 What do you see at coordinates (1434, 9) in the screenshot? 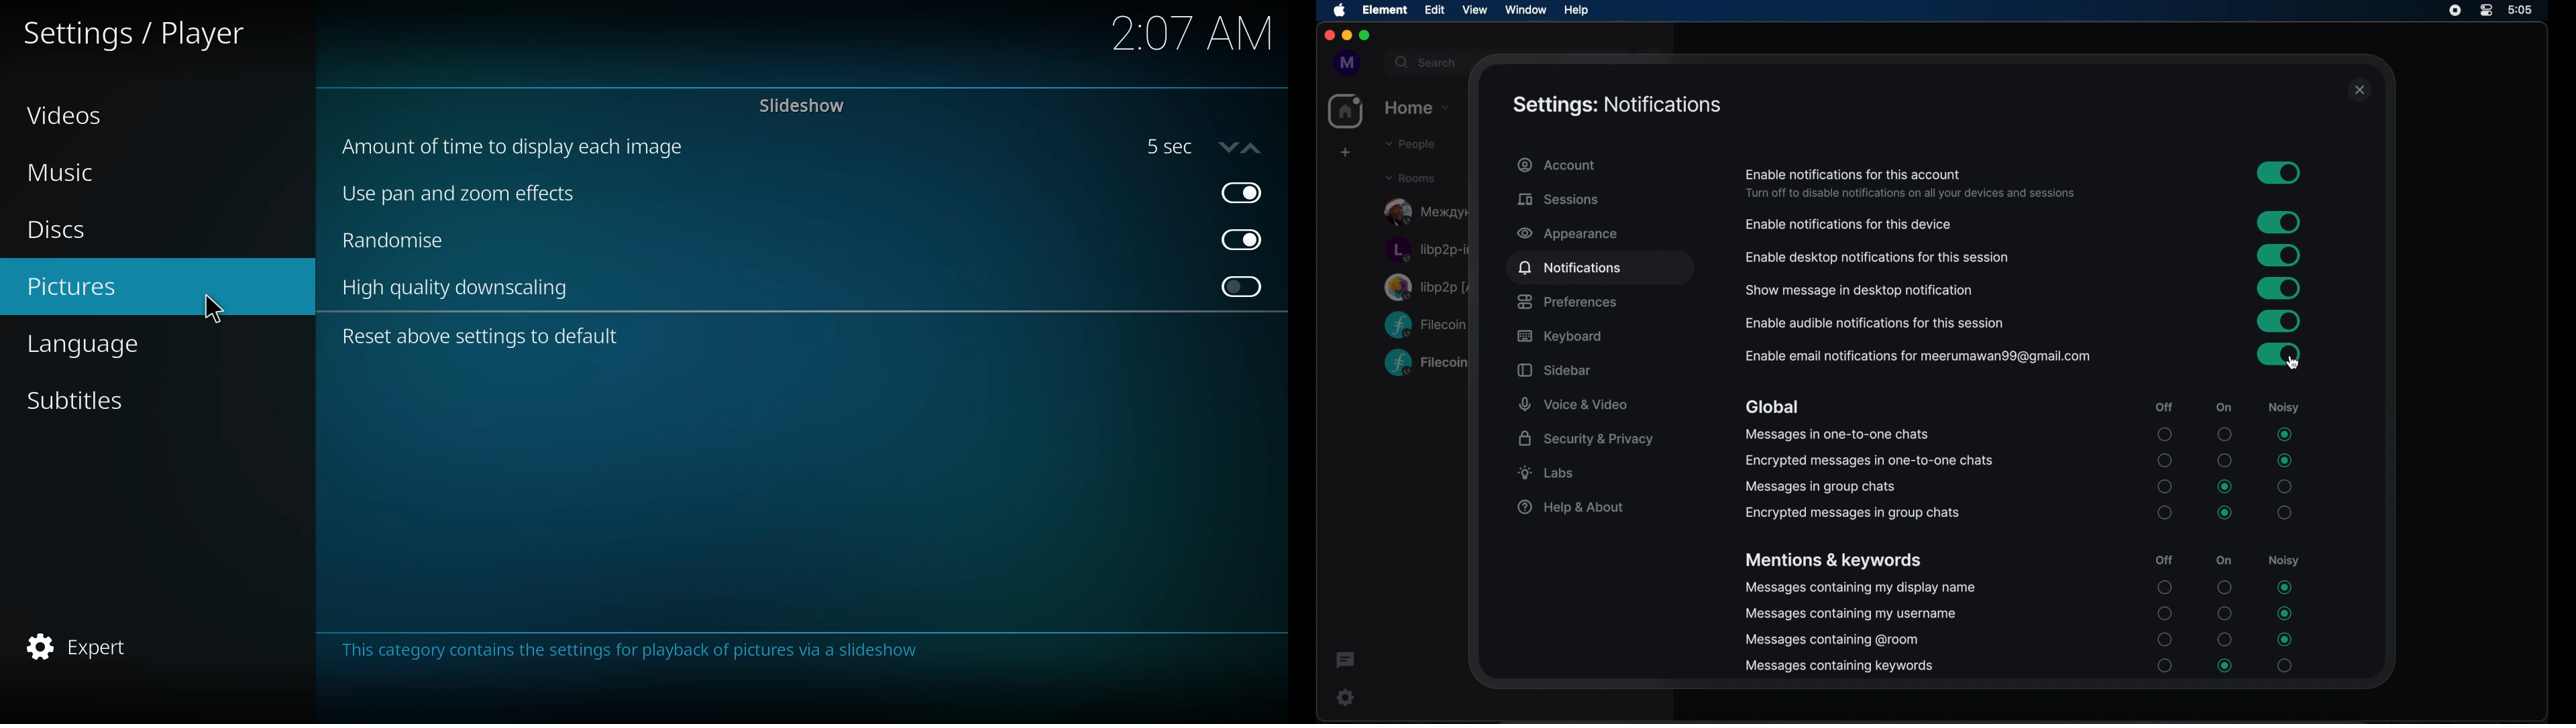
I see `edit` at bounding box center [1434, 9].